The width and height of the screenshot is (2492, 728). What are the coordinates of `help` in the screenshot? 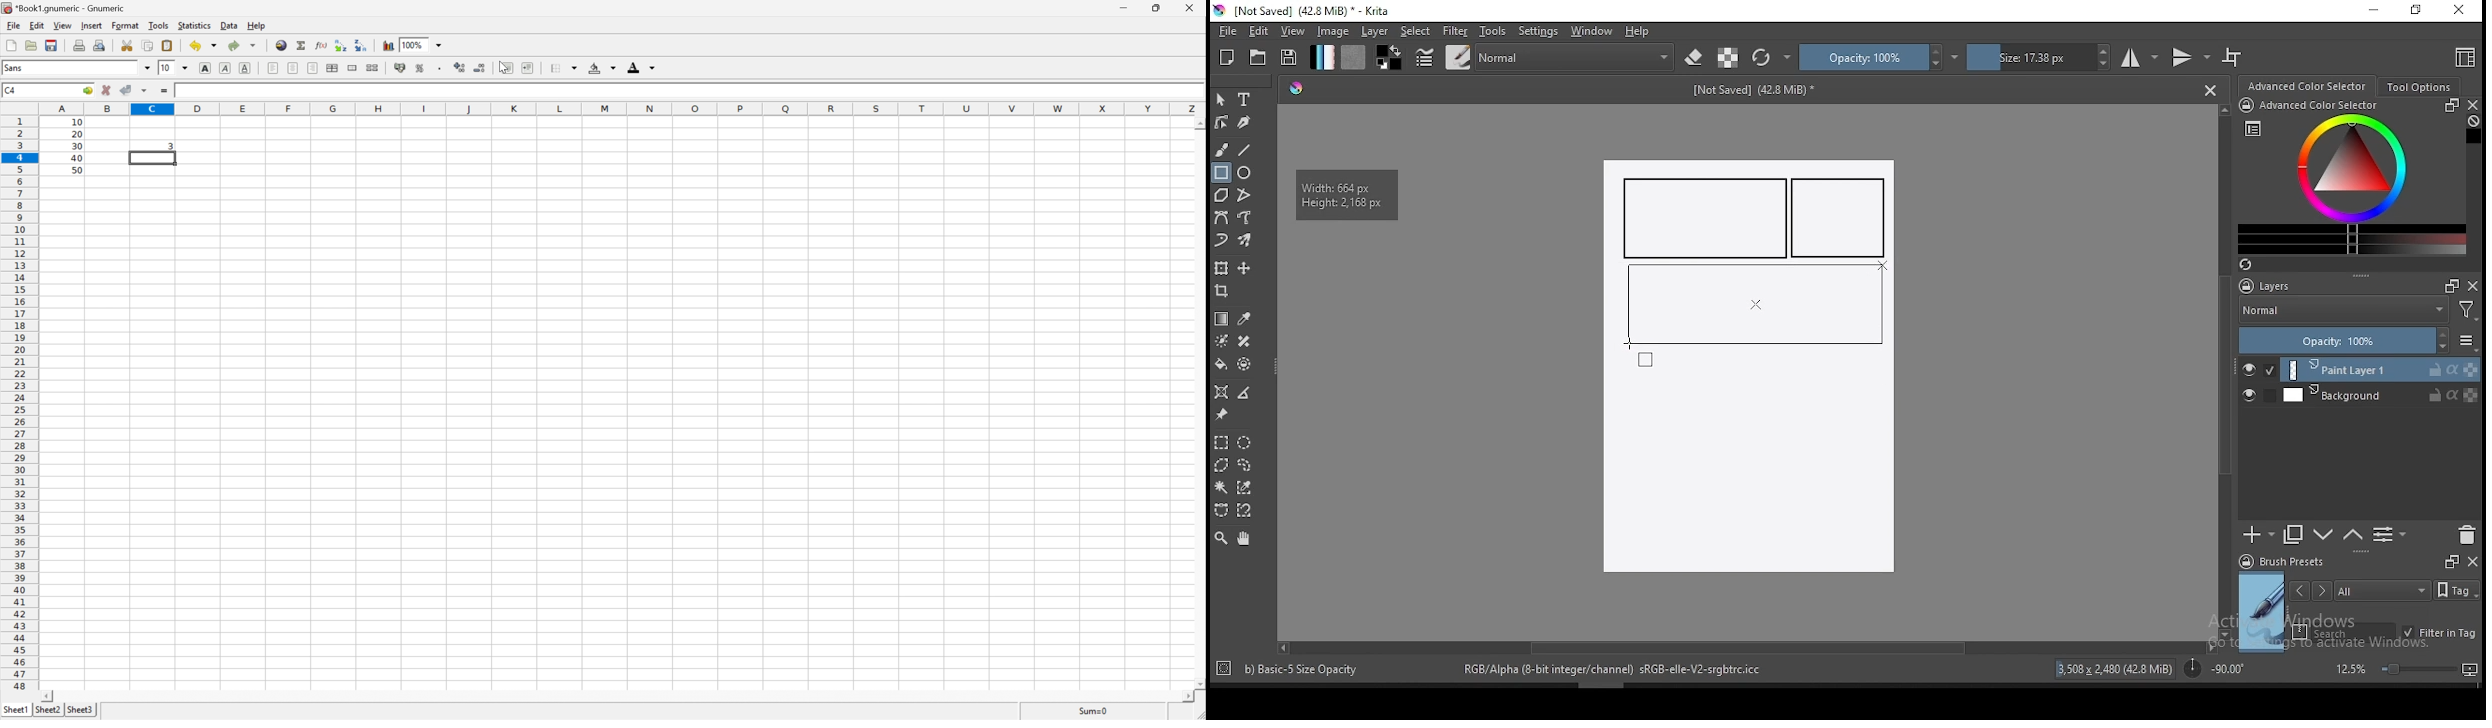 It's located at (1641, 32).